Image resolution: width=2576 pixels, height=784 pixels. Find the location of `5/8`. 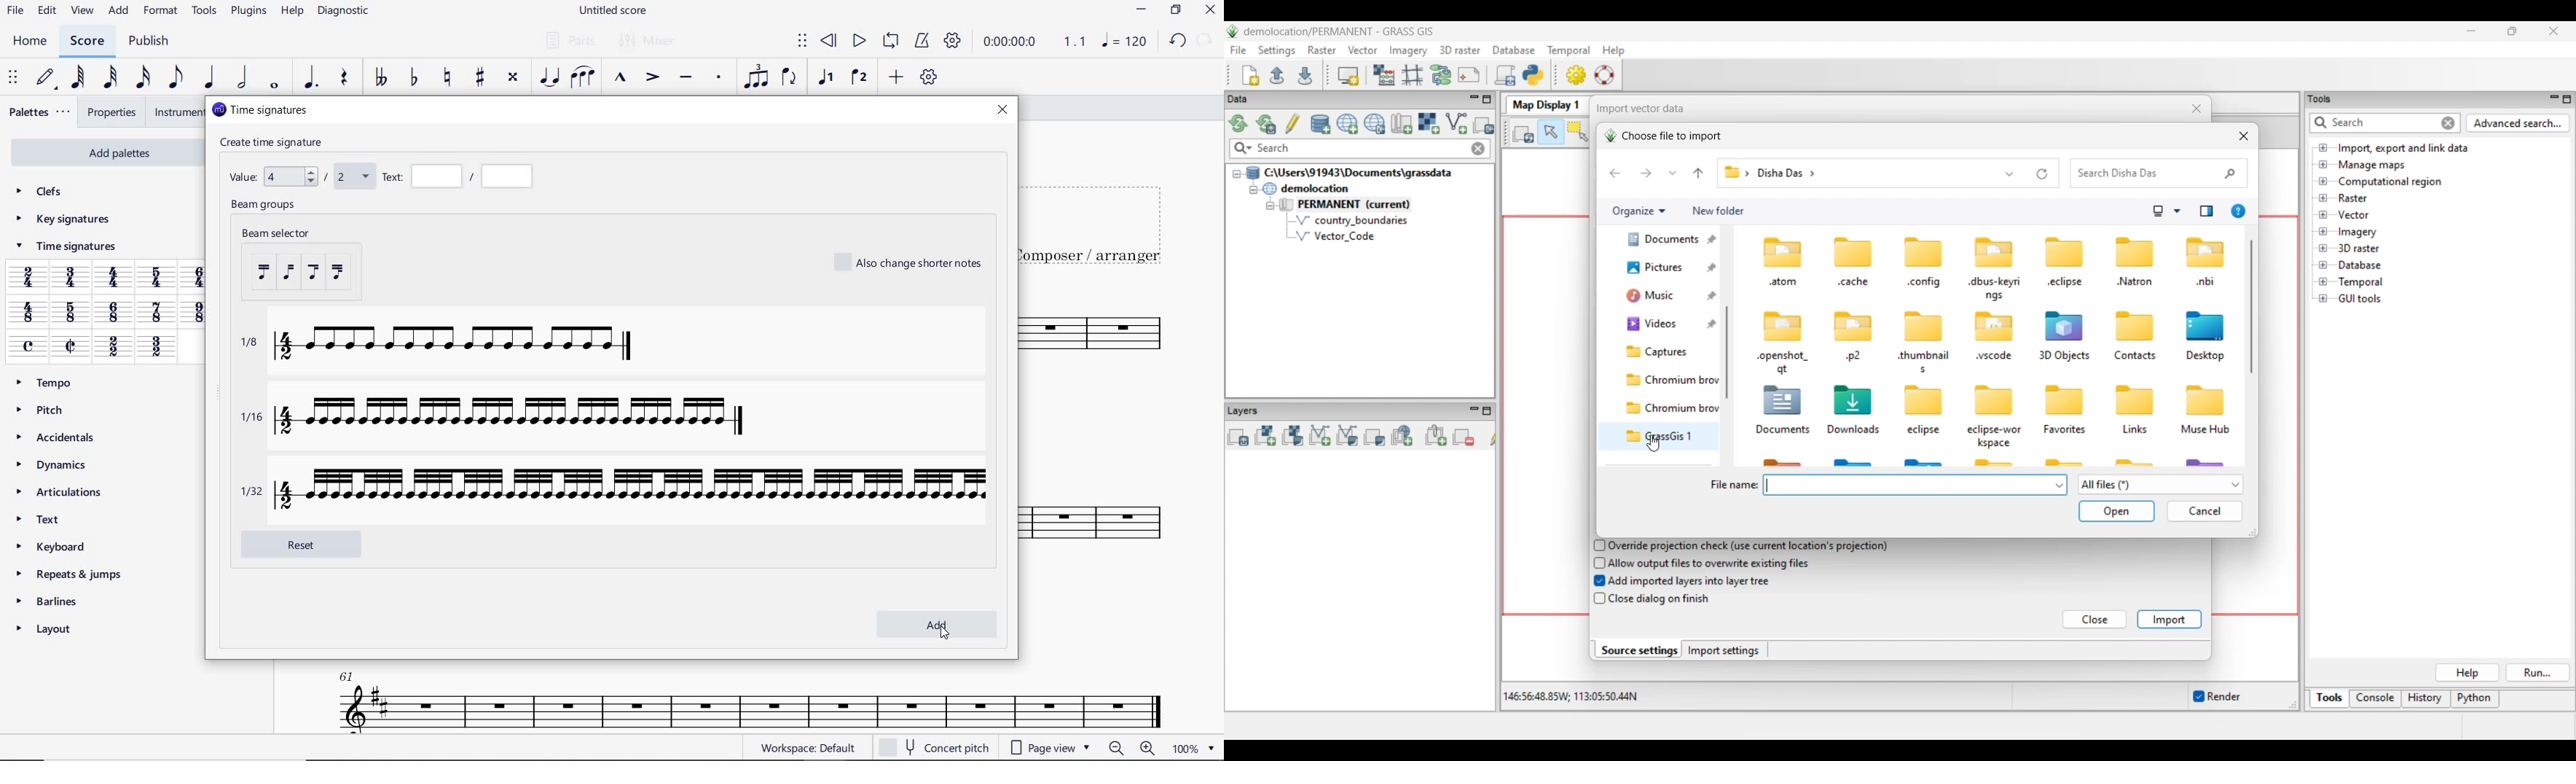

5/8 is located at coordinates (69, 313).